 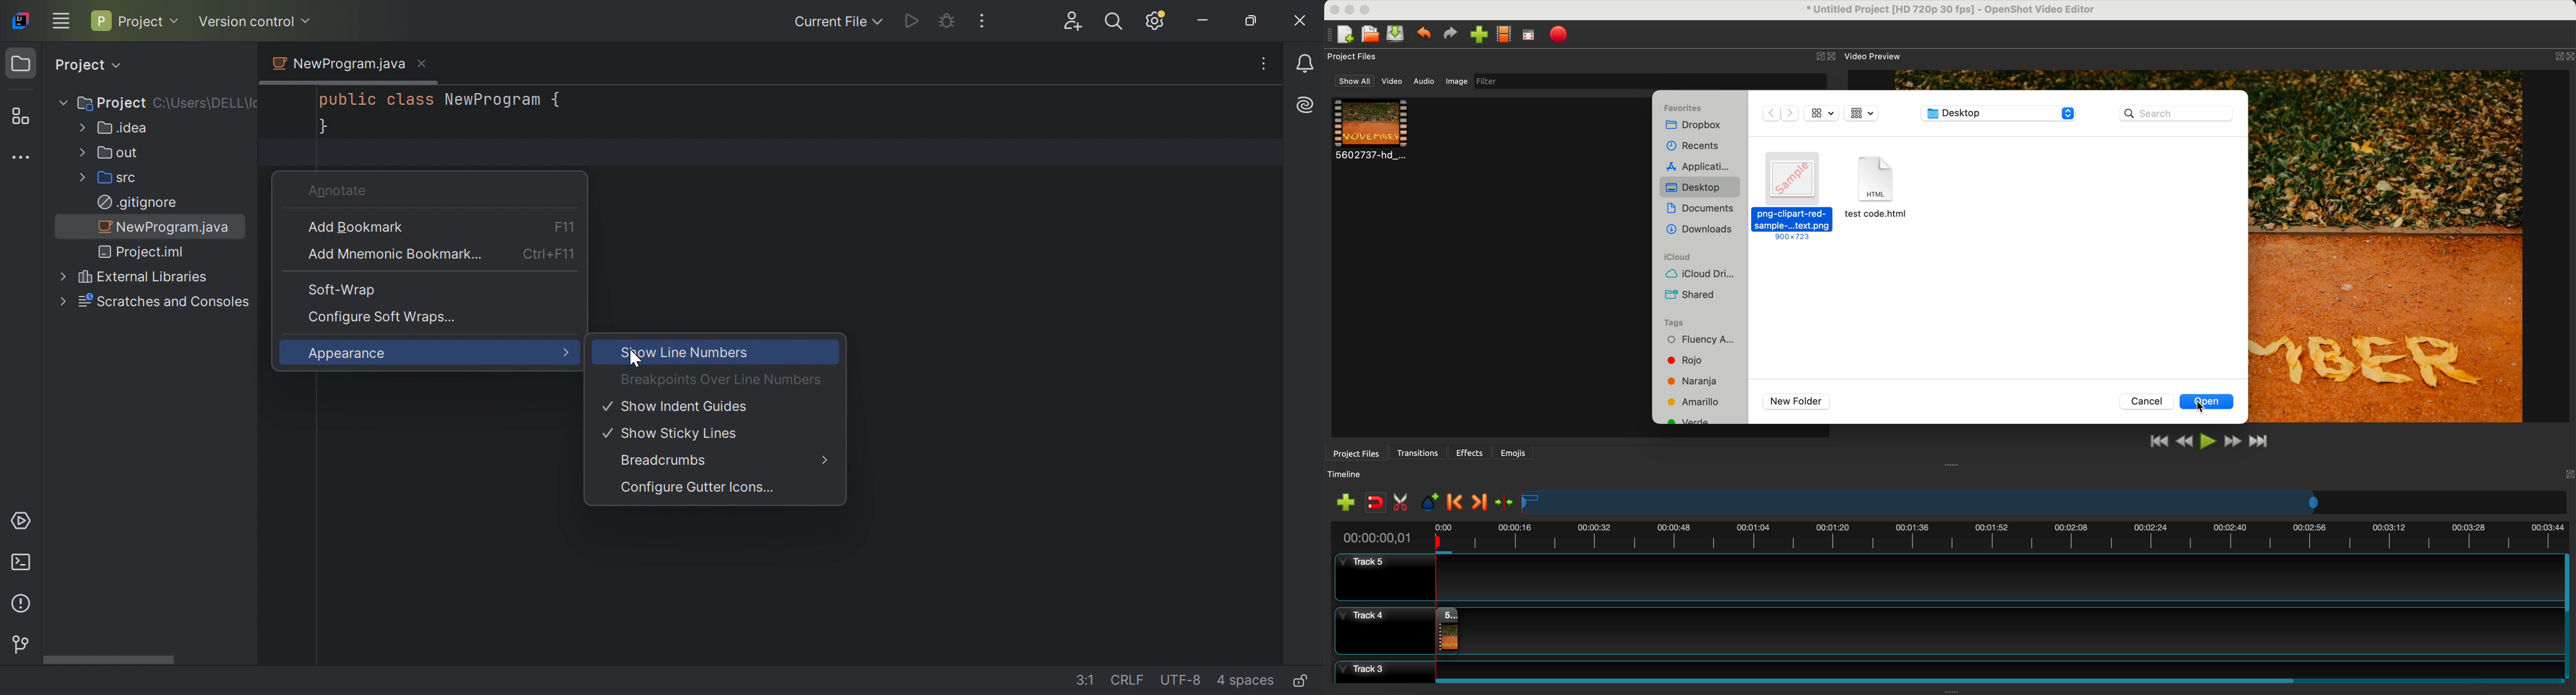 What do you see at coordinates (2210, 402) in the screenshot?
I see `disable open button` at bounding box center [2210, 402].